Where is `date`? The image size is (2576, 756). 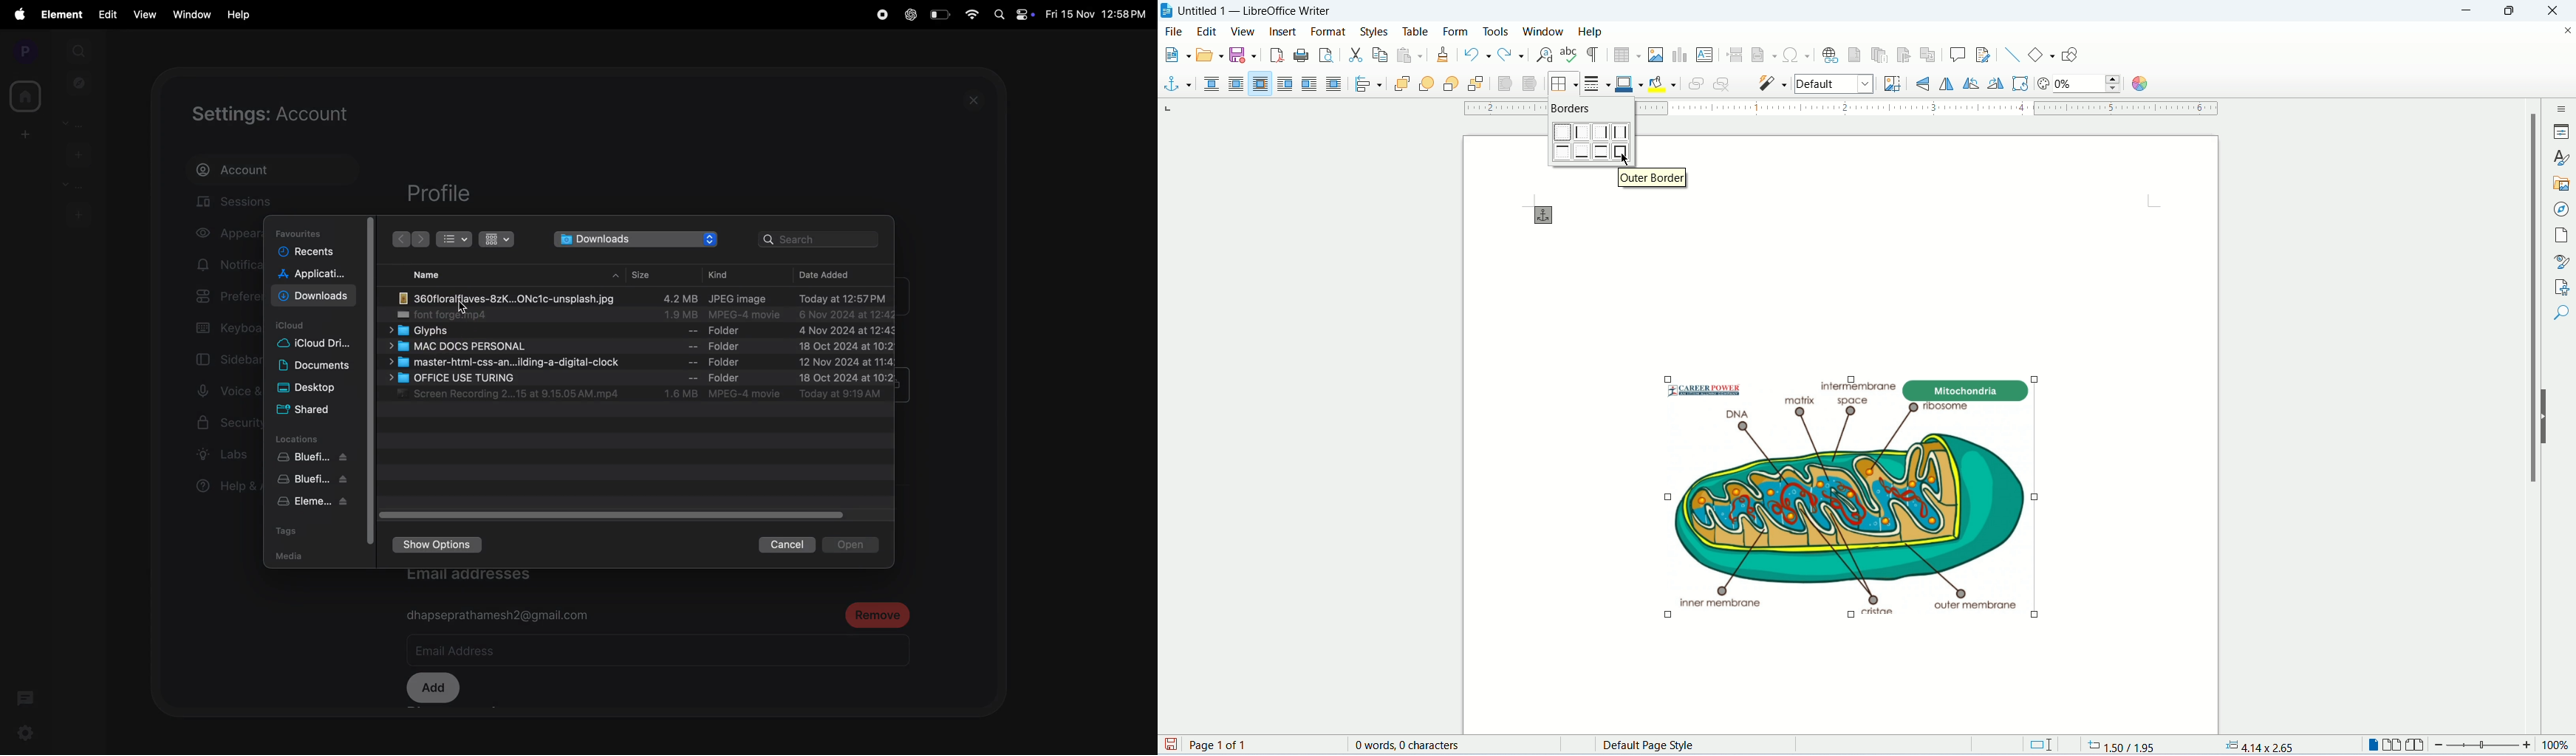 date is located at coordinates (830, 274).